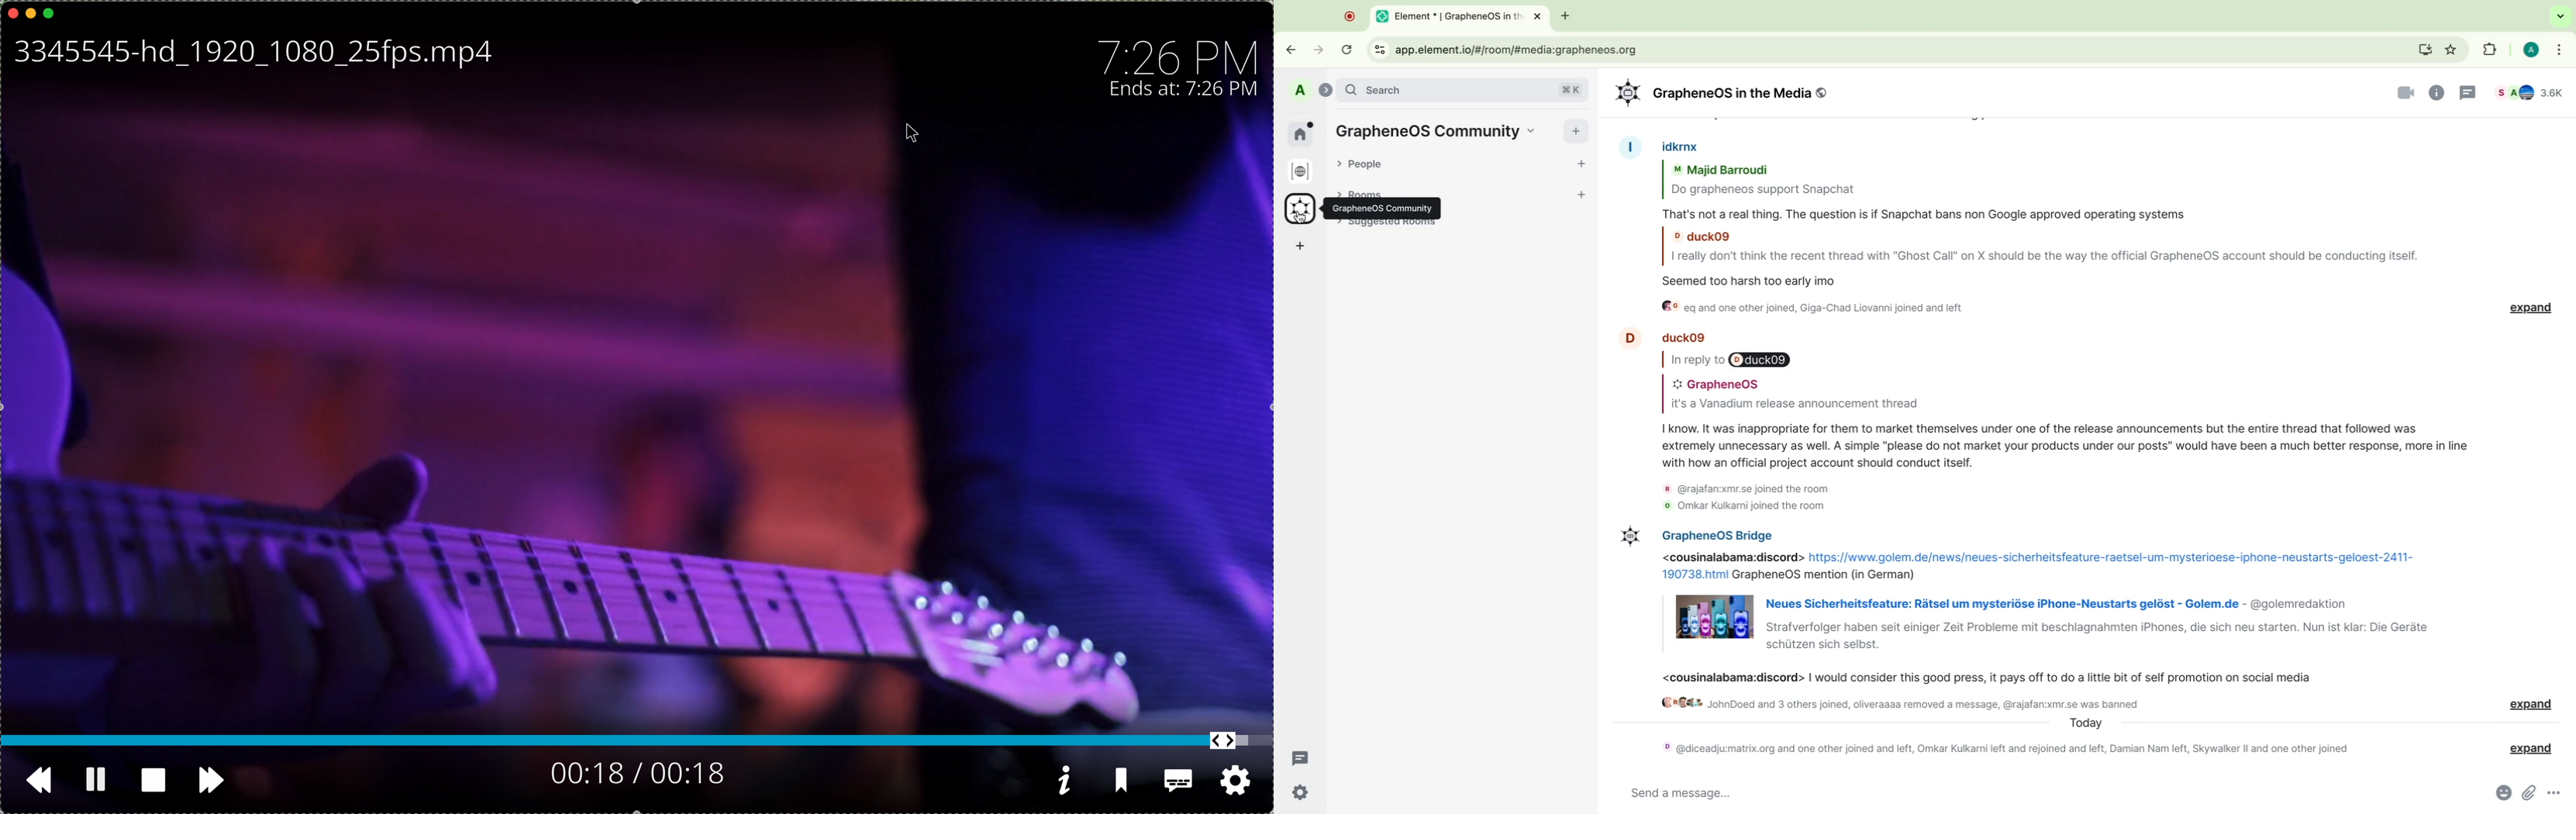 The image size is (2576, 840). I want to click on add people, so click(1581, 165).